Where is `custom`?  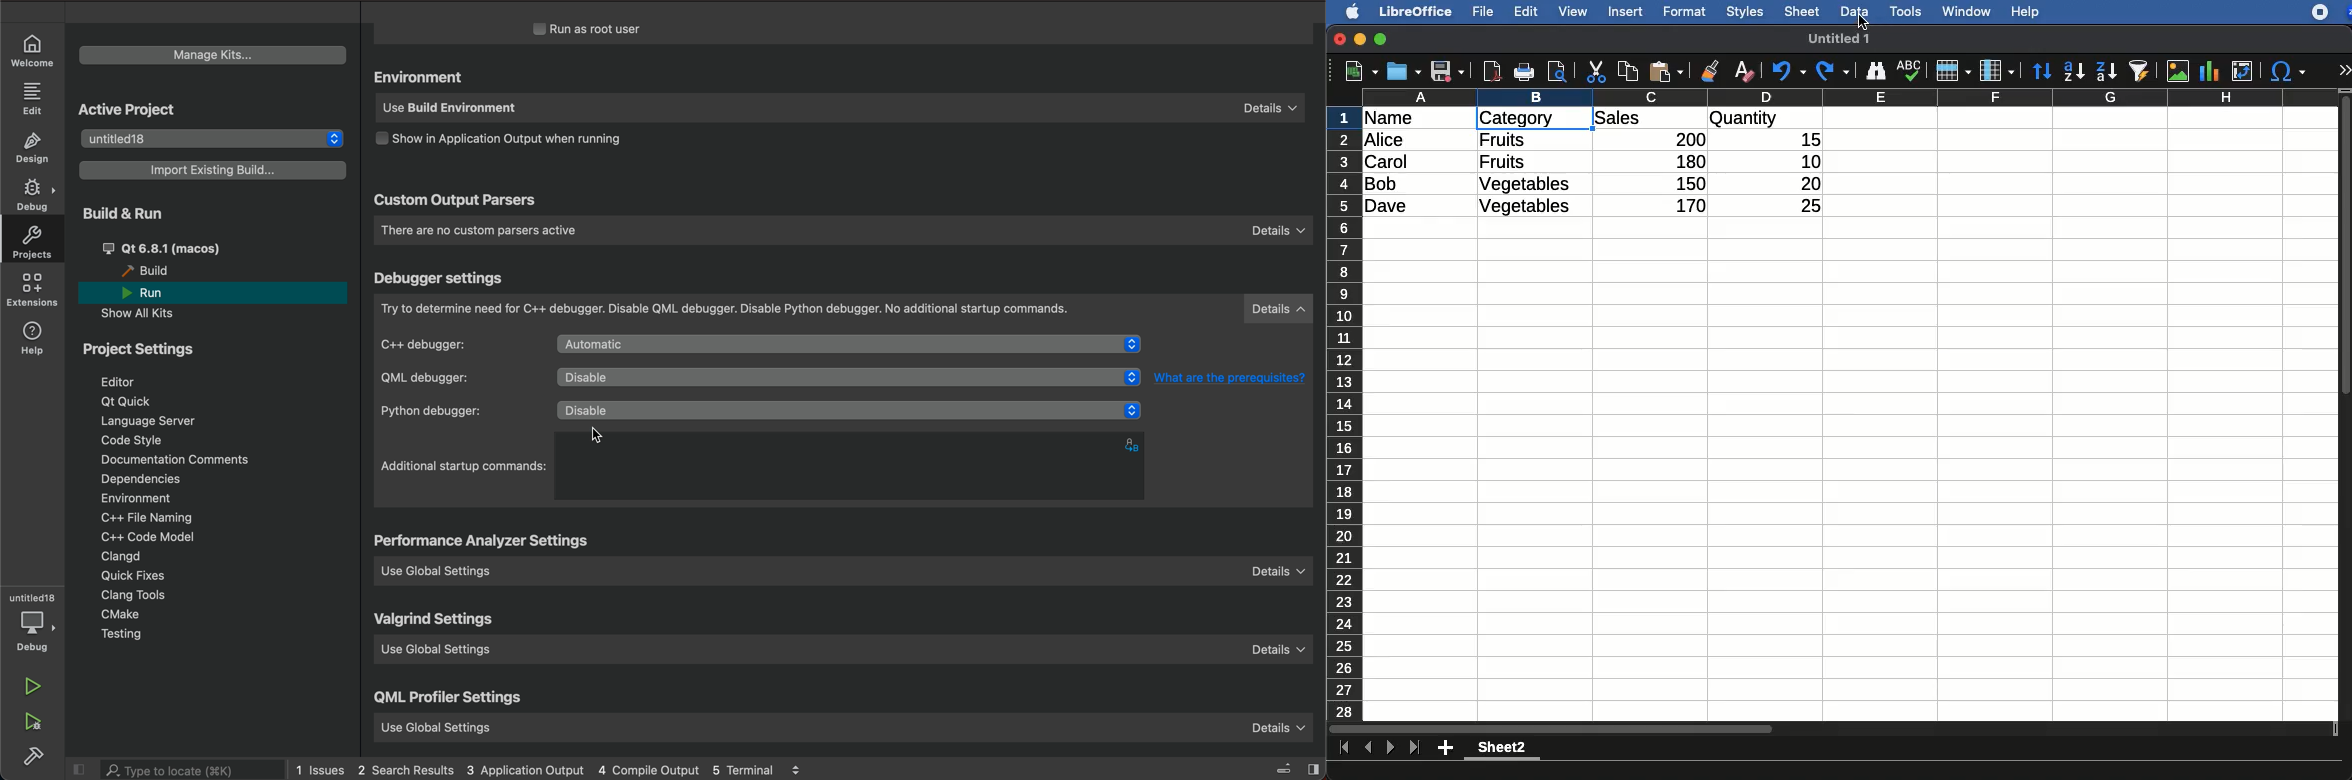 custom is located at coordinates (454, 202).